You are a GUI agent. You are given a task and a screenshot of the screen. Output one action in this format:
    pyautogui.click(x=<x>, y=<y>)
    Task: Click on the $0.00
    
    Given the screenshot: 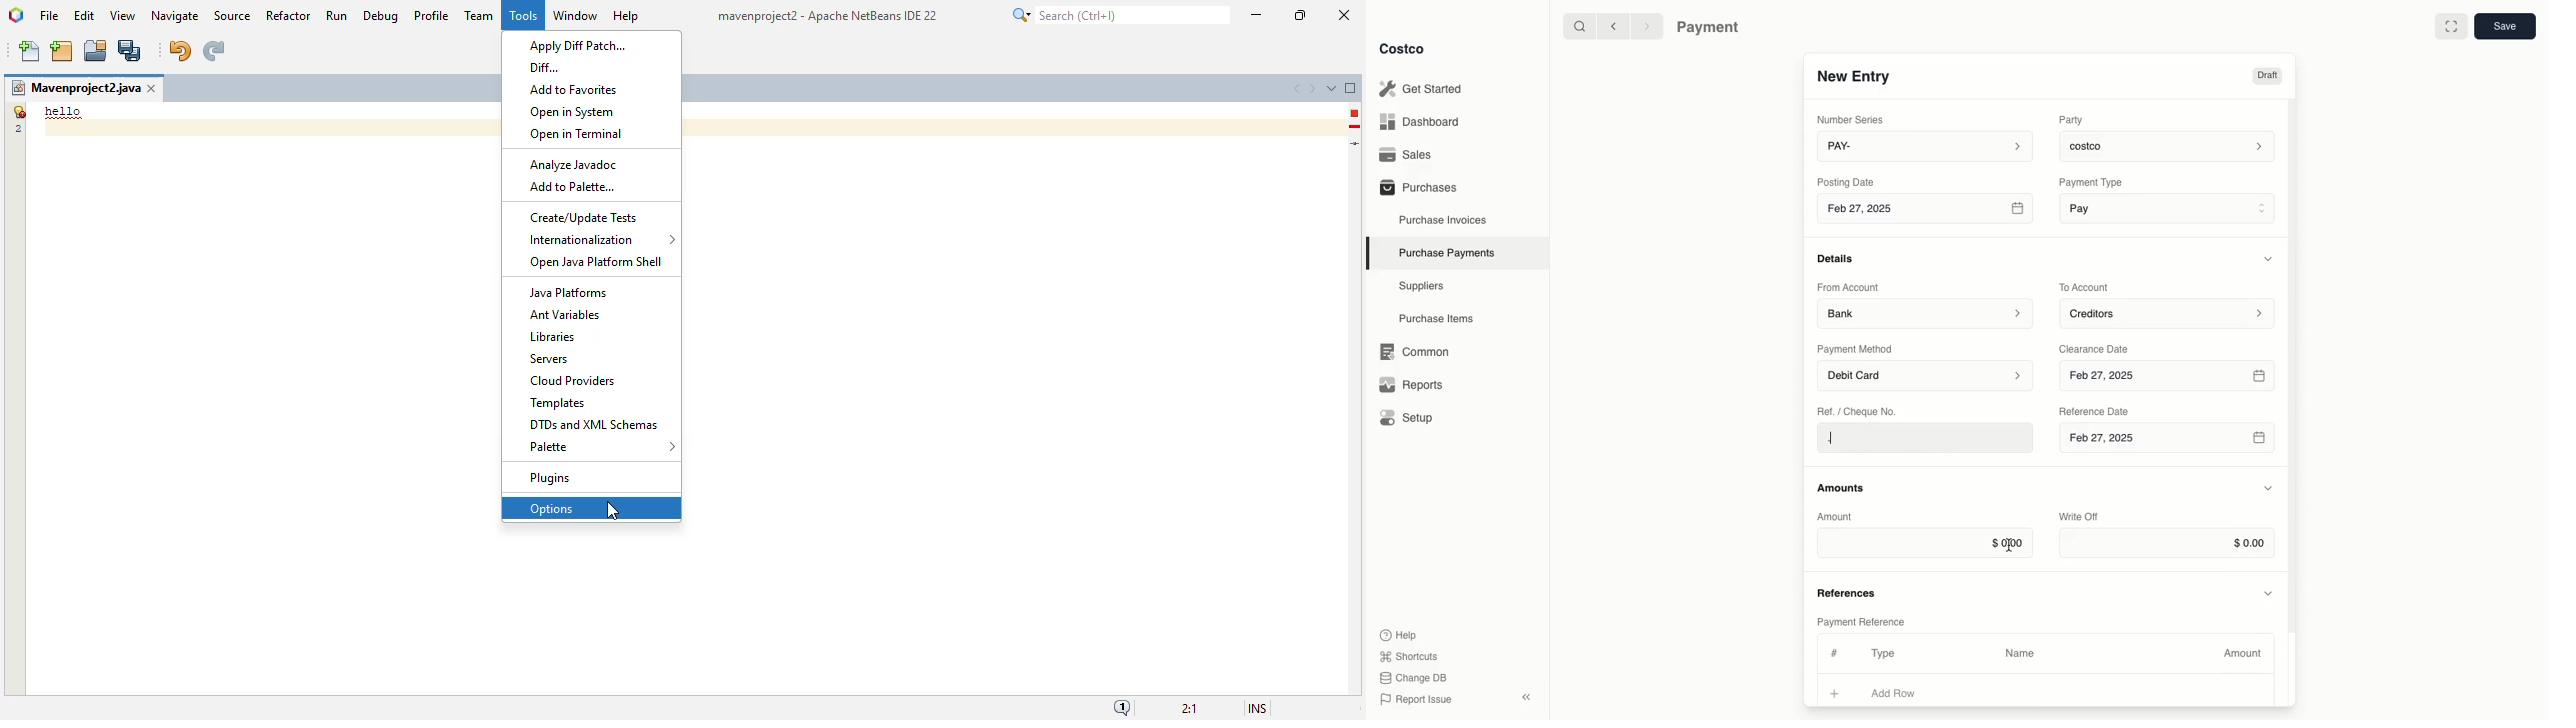 What is the action you would take?
    pyautogui.click(x=1925, y=542)
    